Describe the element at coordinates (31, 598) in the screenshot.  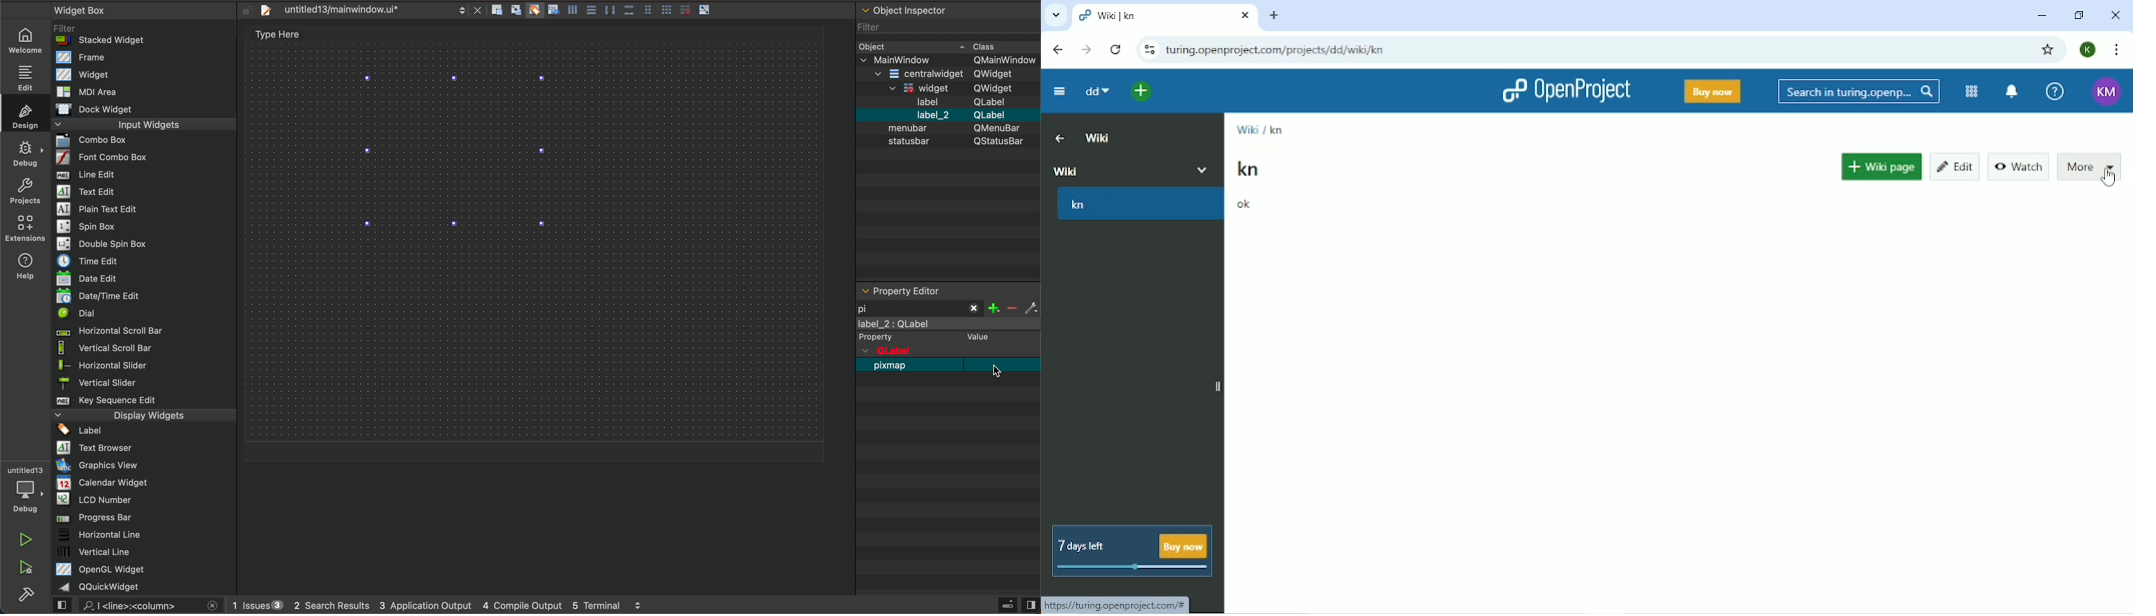
I see `build` at that location.